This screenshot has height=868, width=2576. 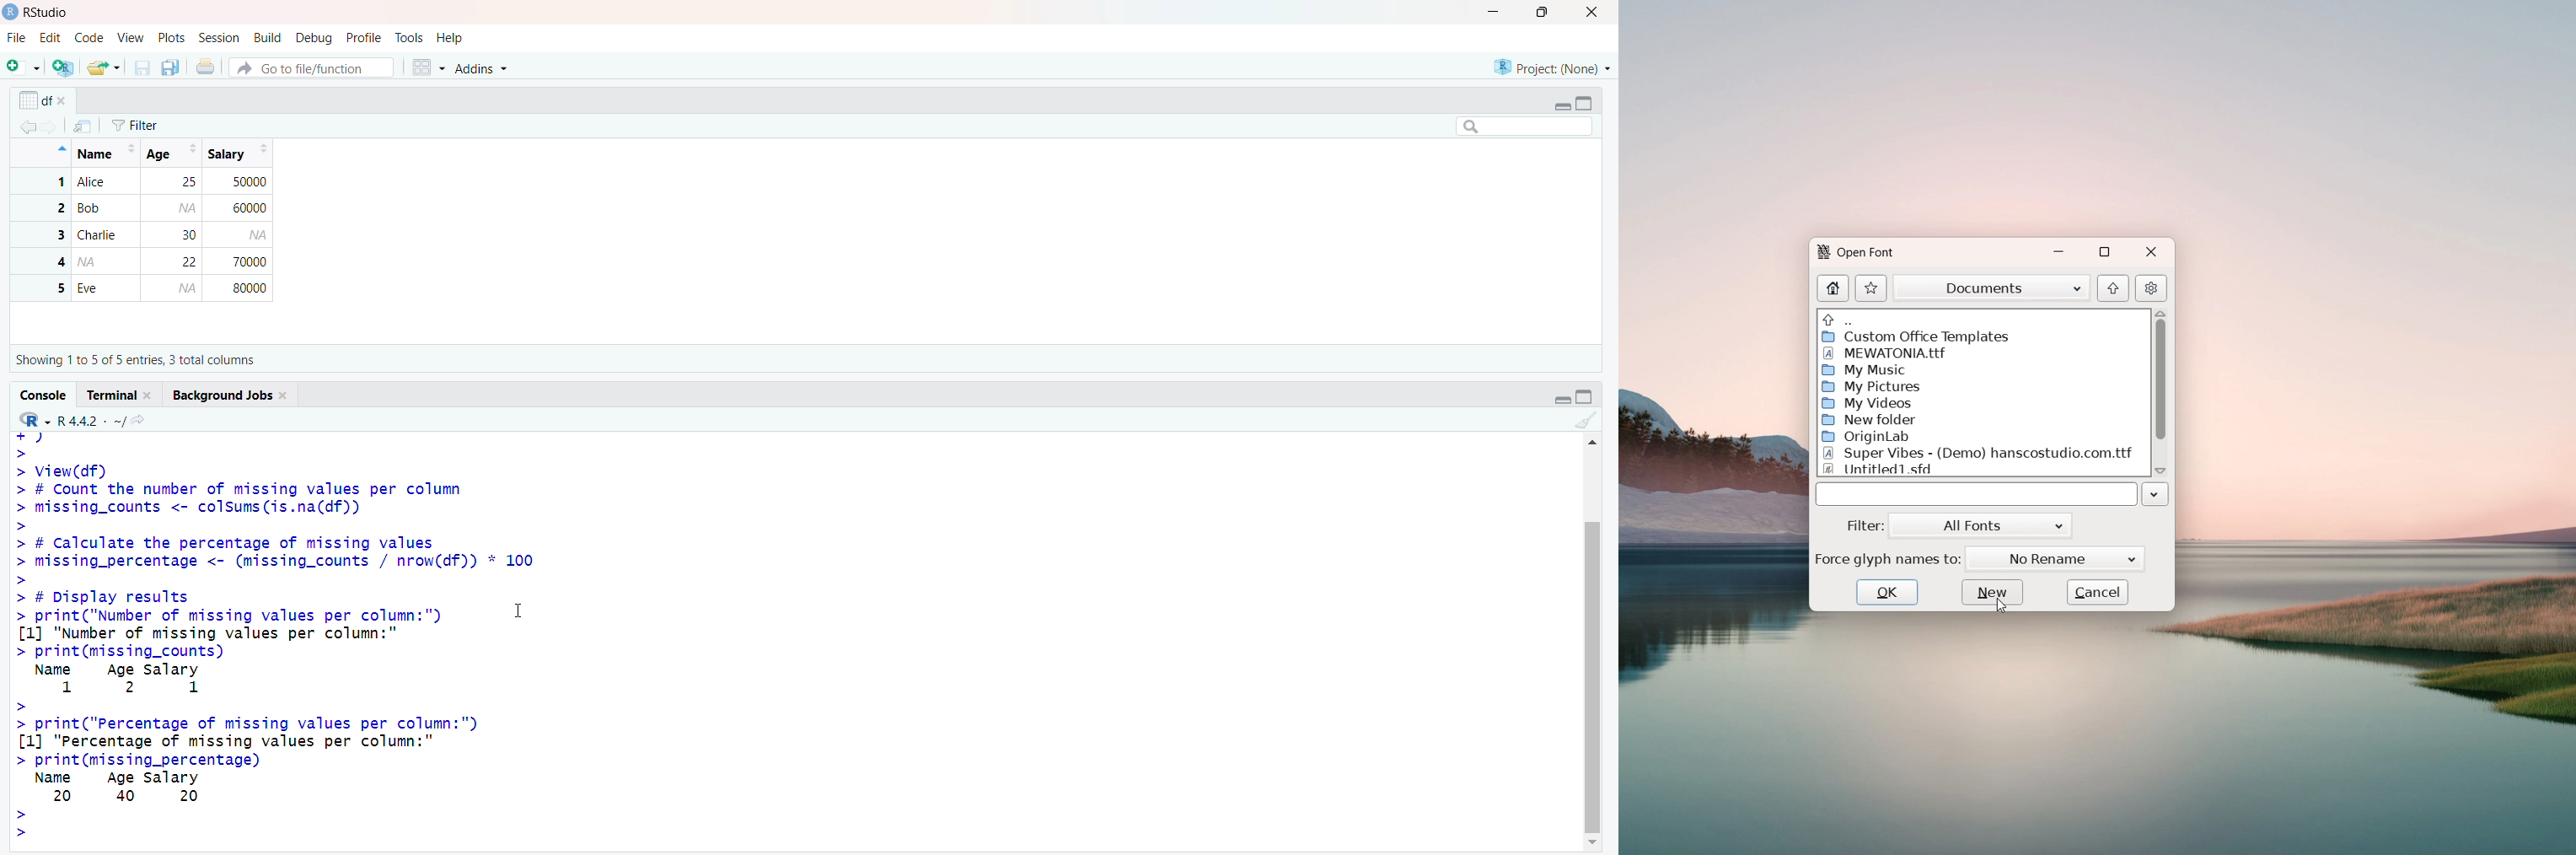 I want to click on Go back to the previous source location (Ctrl + F9), so click(x=24, y=129).